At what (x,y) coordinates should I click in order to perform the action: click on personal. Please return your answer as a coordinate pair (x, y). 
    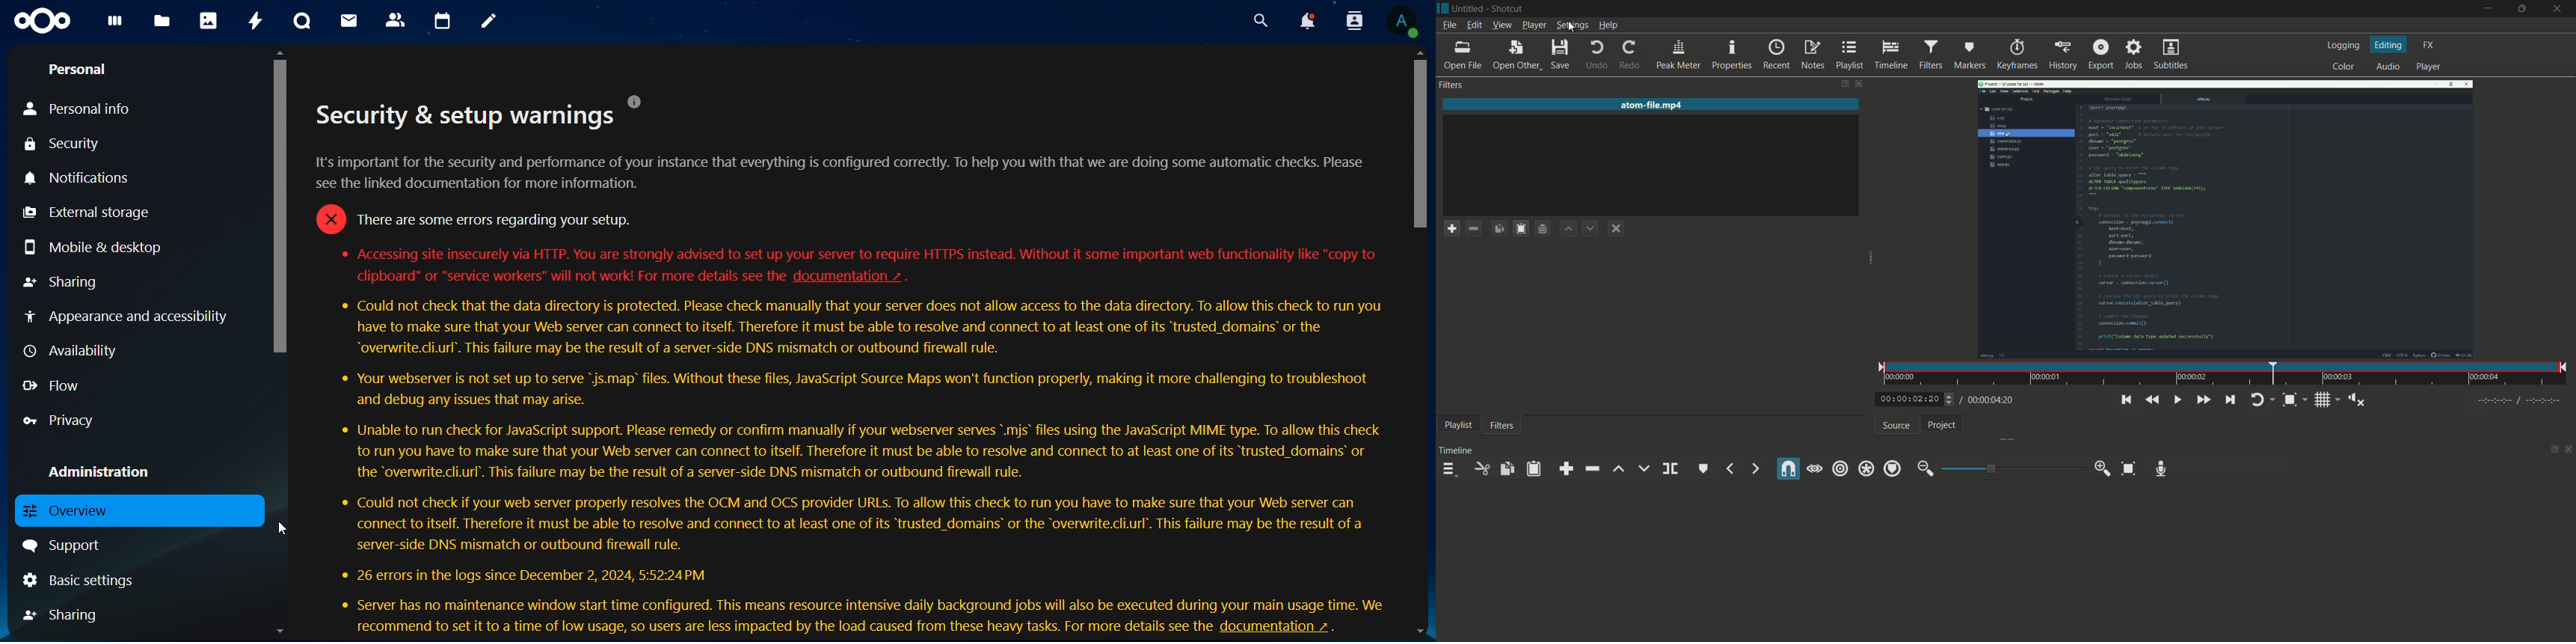
    Looking at the image, I should click on (80, 67).